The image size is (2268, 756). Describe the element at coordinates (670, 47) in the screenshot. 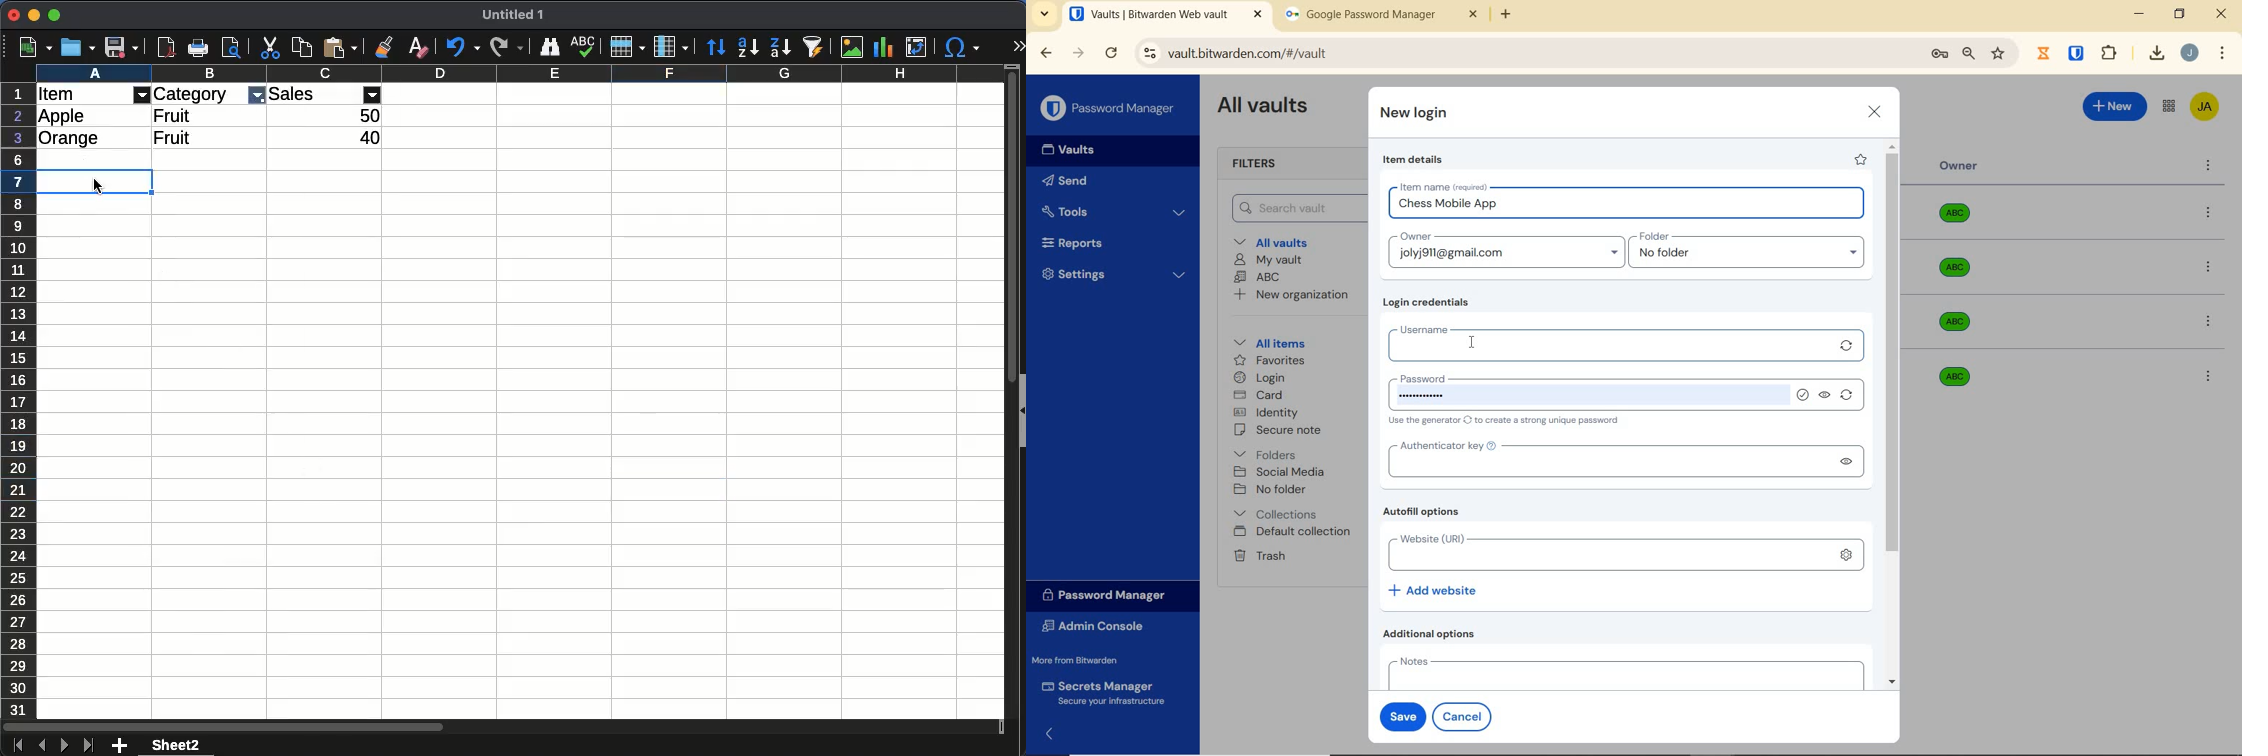

I see `column` at that location.